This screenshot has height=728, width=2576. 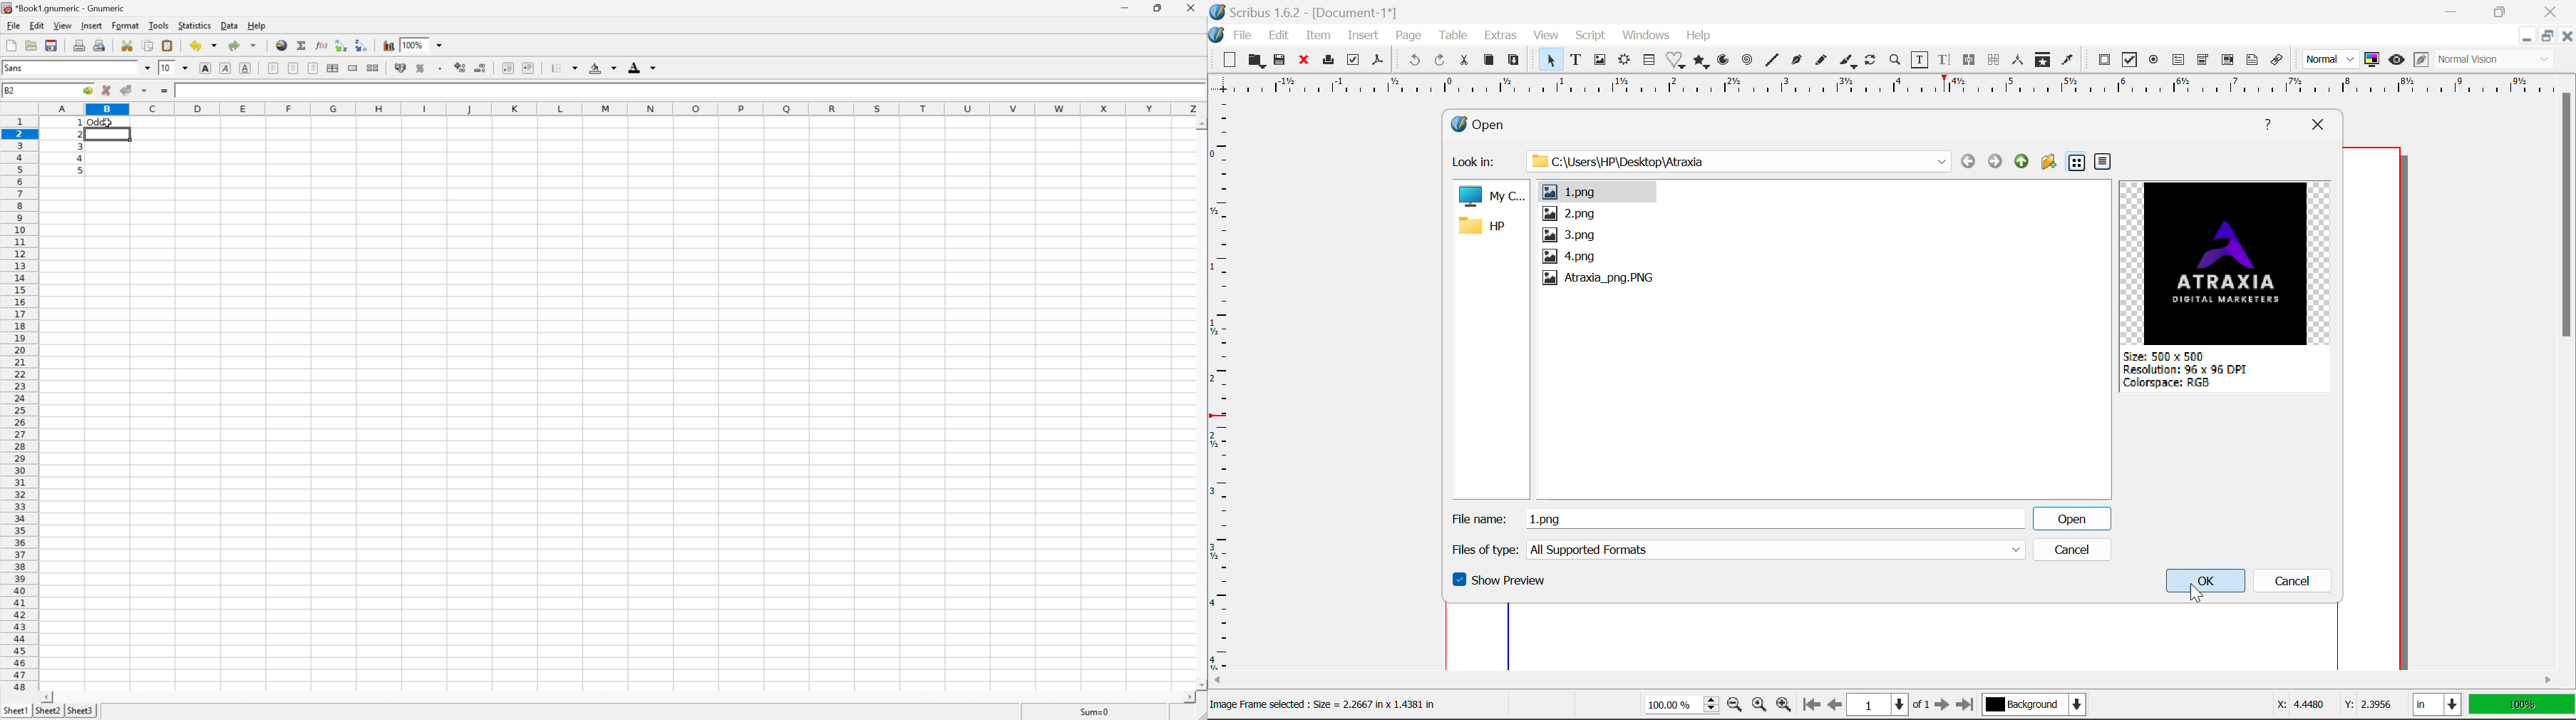 What do you see at coordinates (2251, 61) in the screenshot?
I see `Text Annotation` at bounding box center [2251, 61].